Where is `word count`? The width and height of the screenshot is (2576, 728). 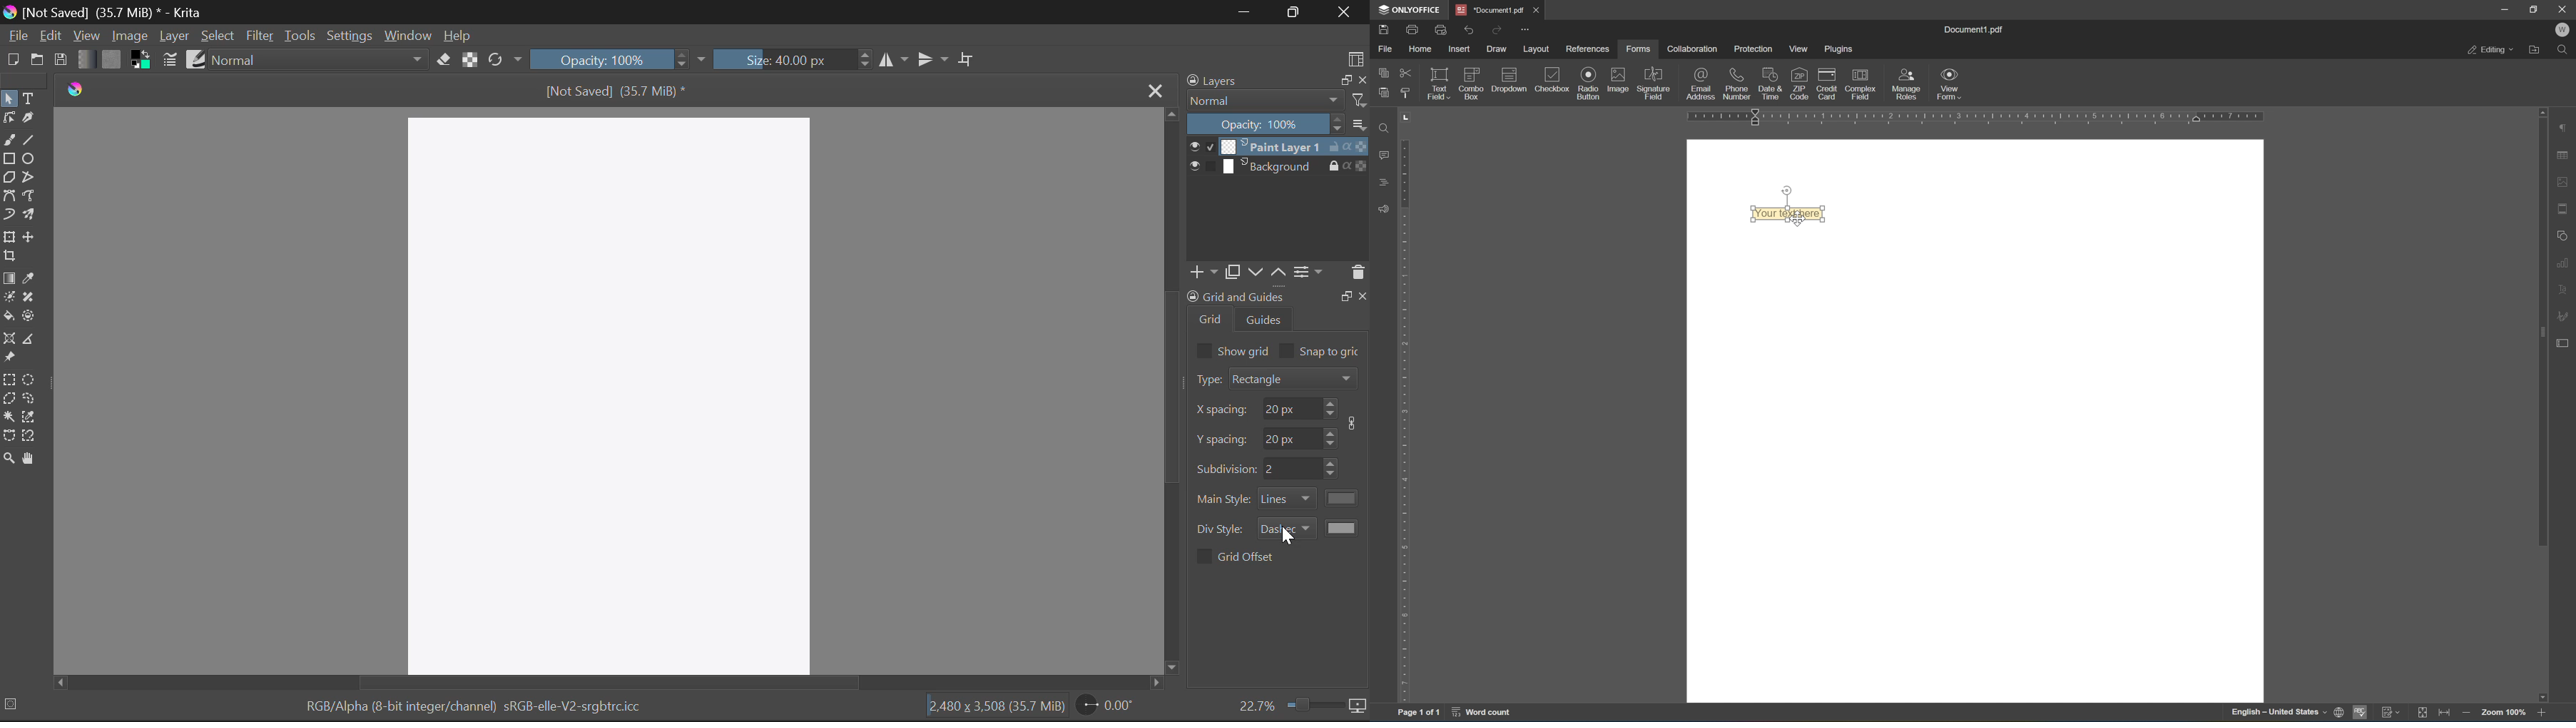
word count is located at coordinates (1484, 714).